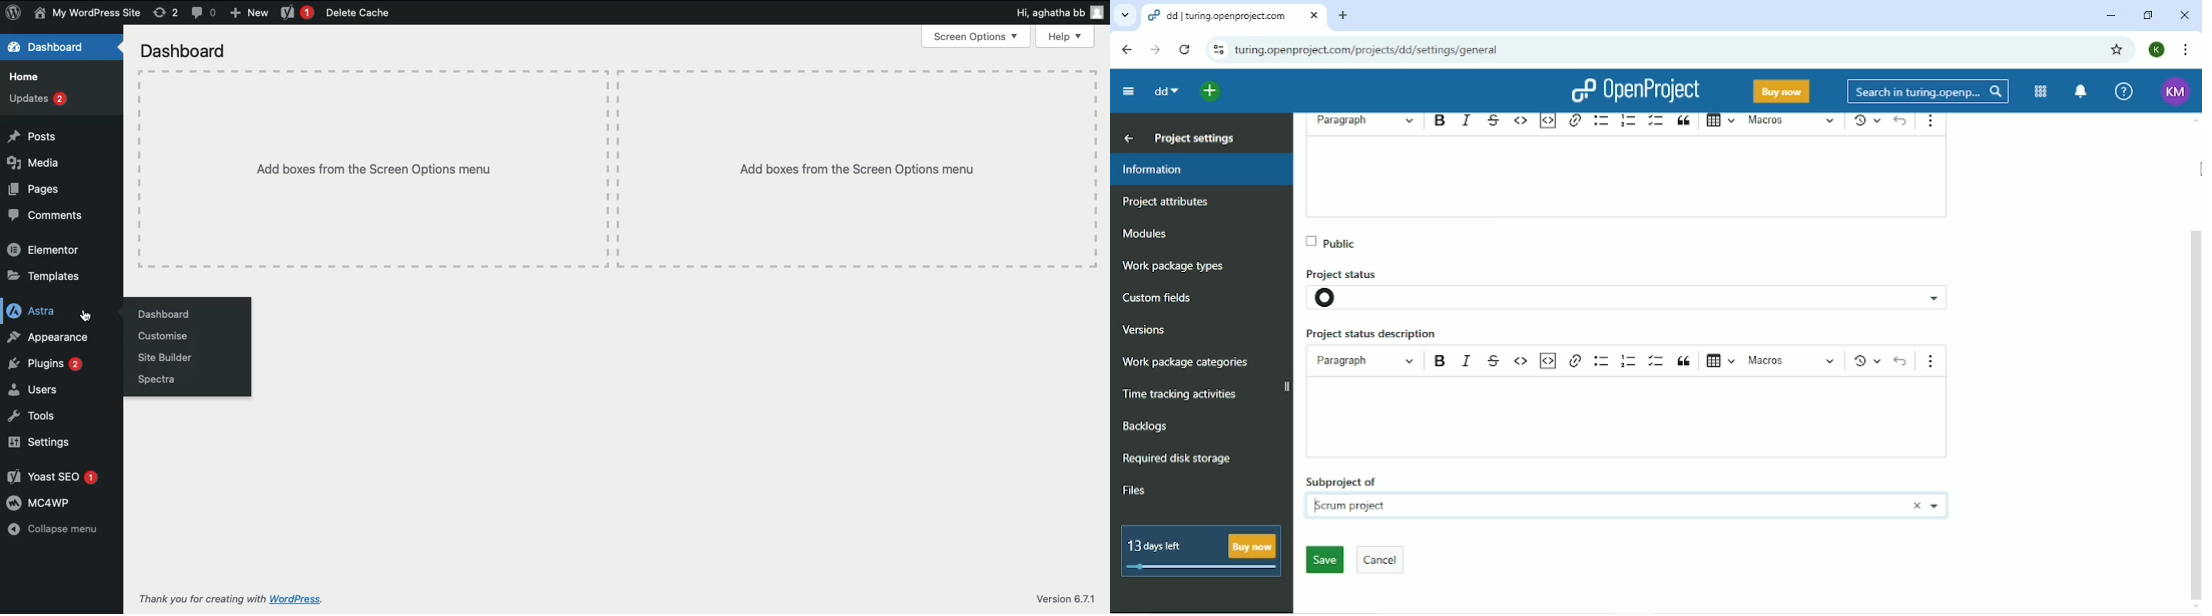 Image resolution: width=2212 pixels, height=616 pixels. Describe the element at coordinates (2157, 50) in the screenshot. I see `K` at that location.